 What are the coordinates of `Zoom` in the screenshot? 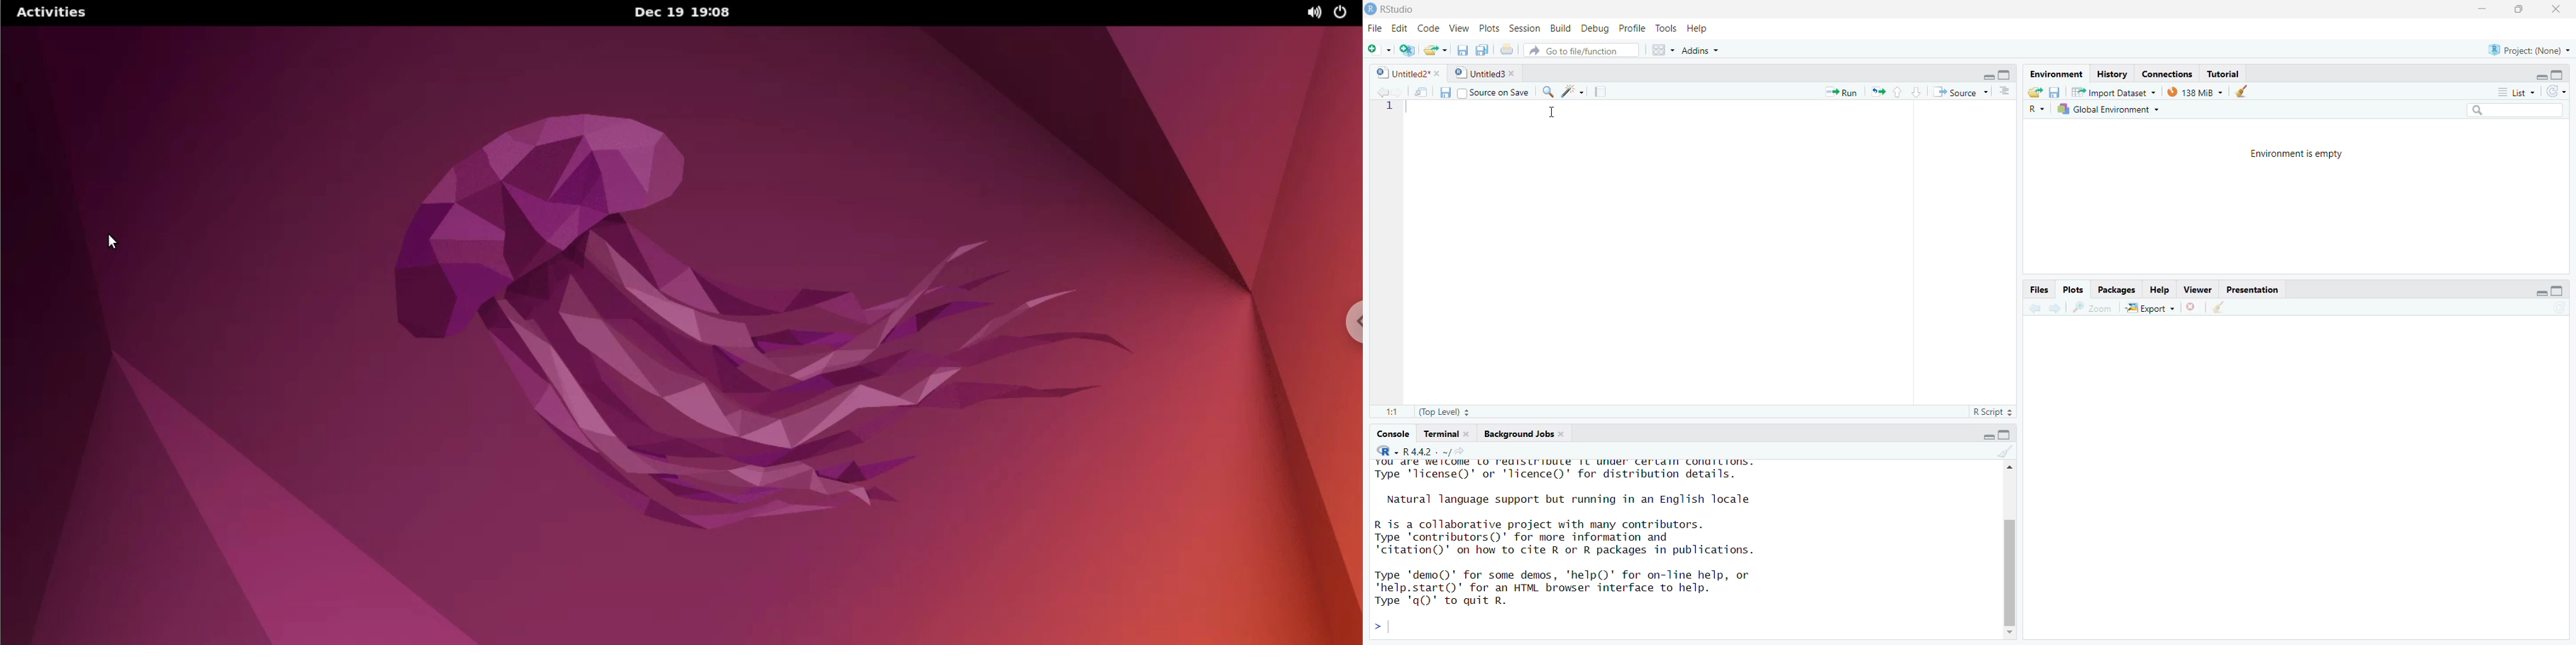 It's located at (2097, 308).